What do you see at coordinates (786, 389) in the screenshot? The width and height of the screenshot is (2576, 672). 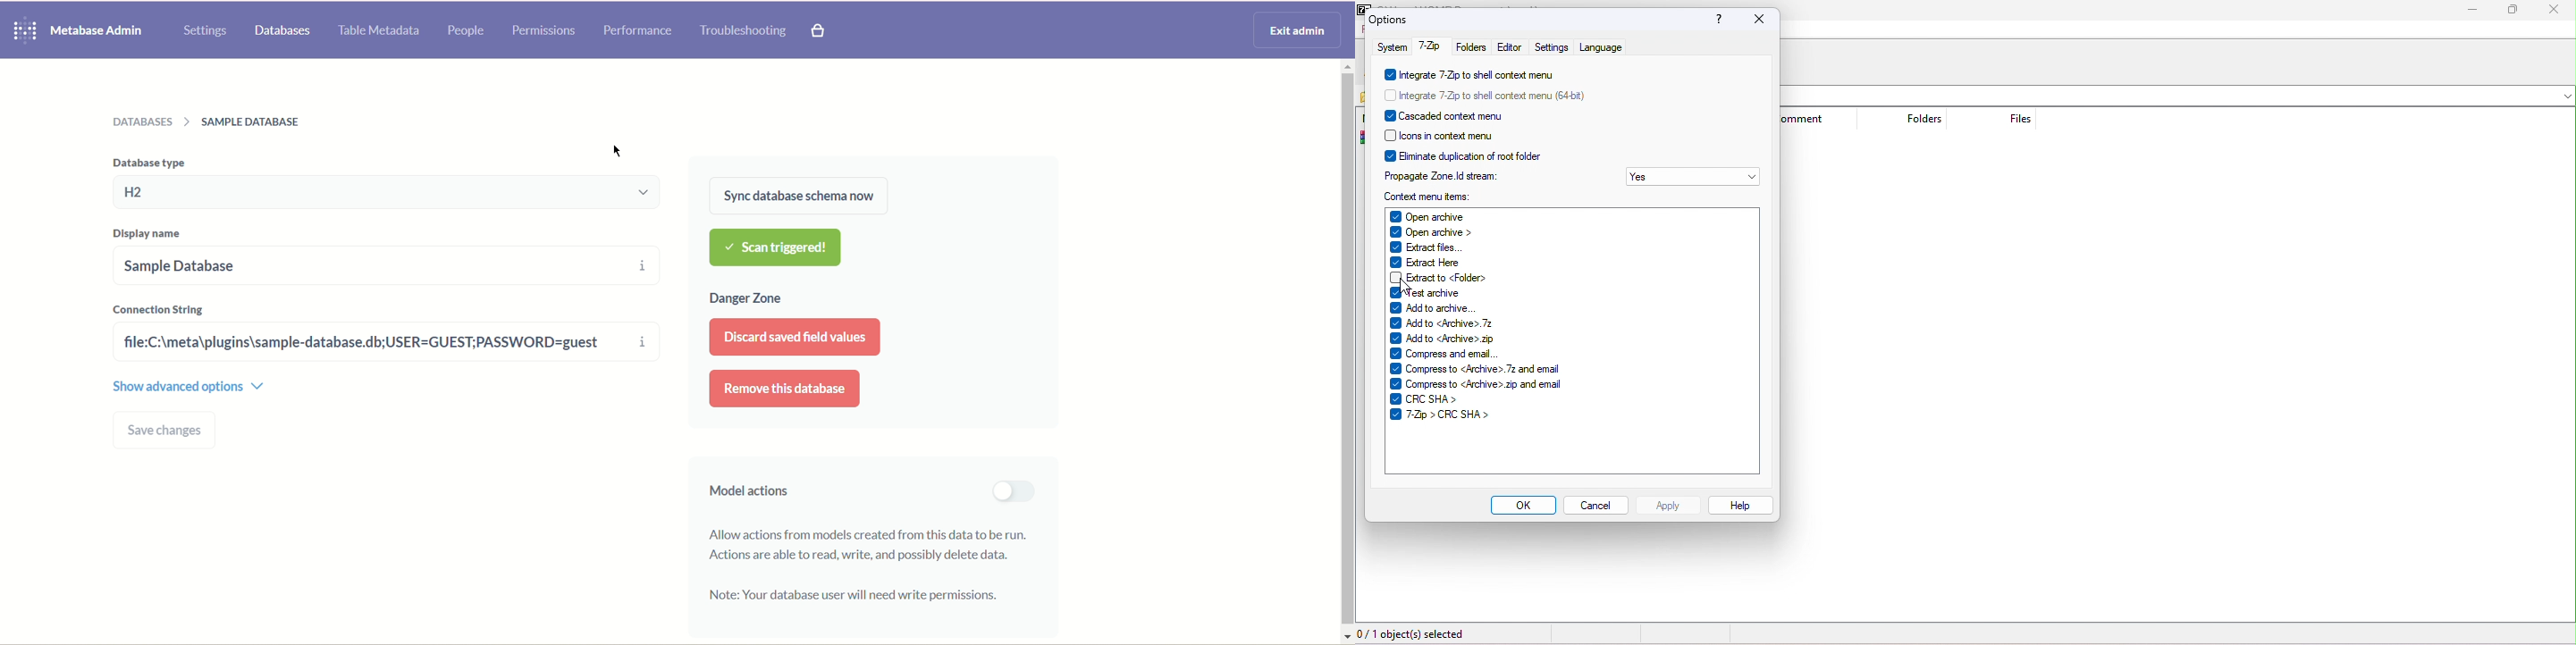 I see `remove this database` at bounding box center [786, 389].